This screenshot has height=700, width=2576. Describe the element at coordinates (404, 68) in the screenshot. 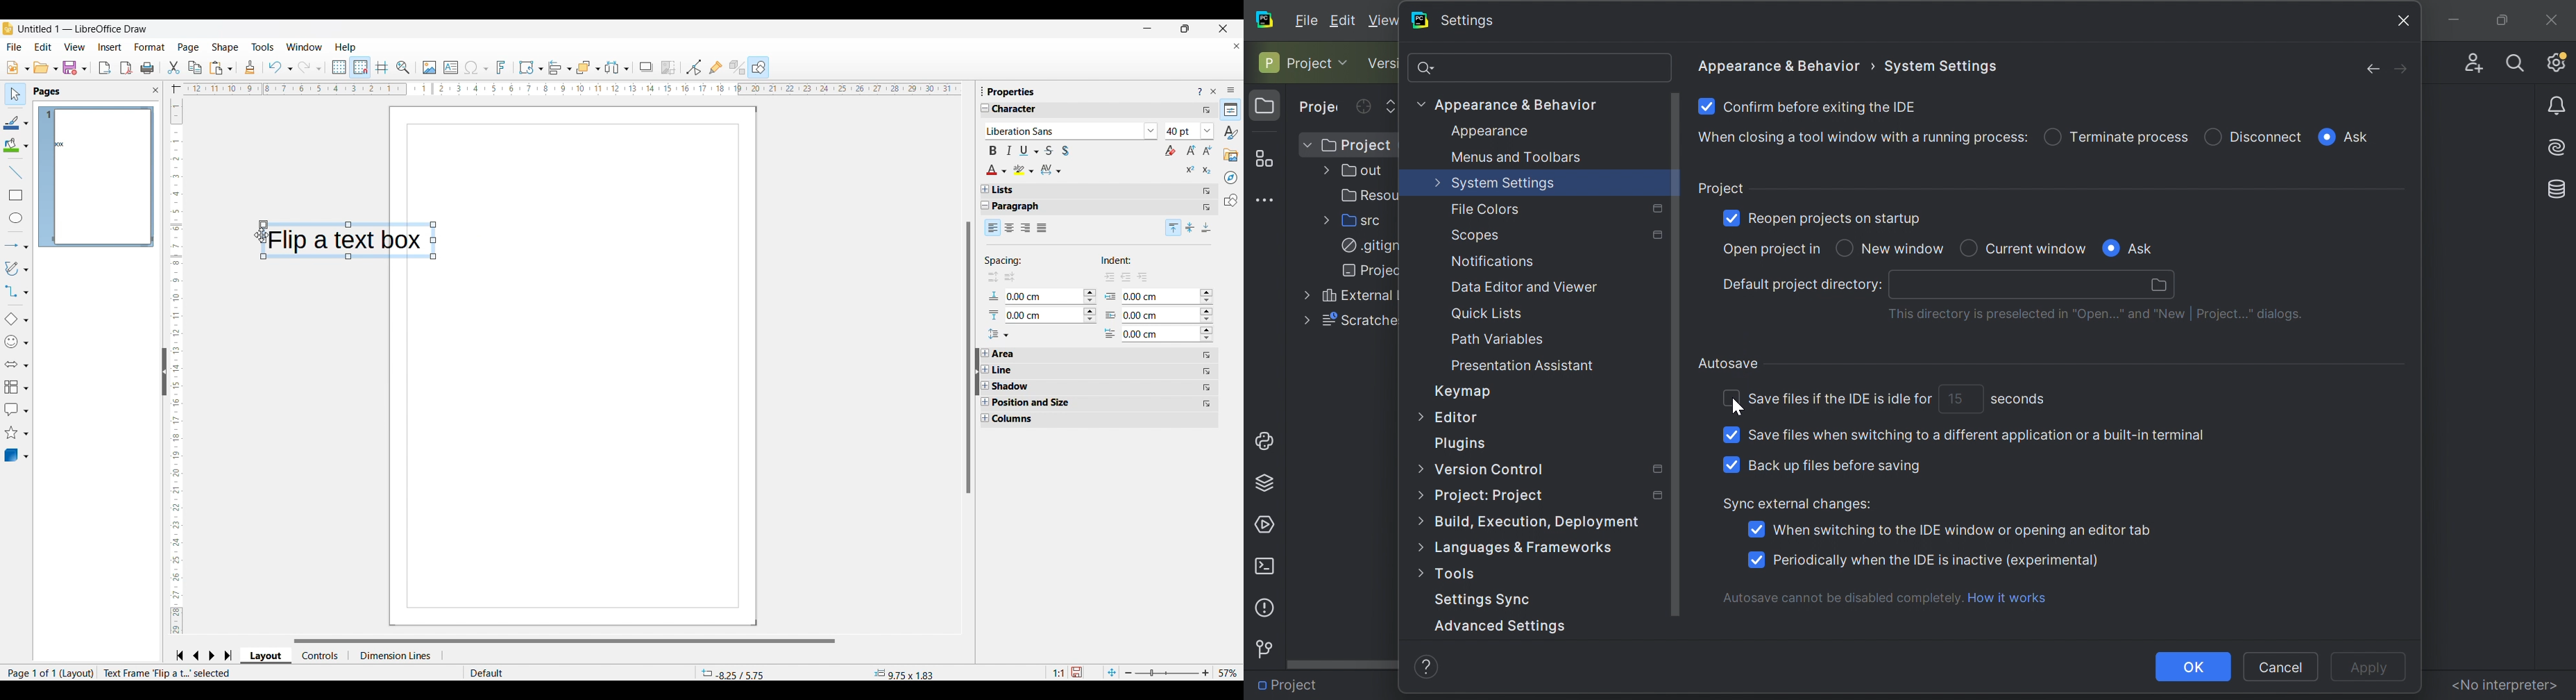

I see `Zoom and pan` at that location.